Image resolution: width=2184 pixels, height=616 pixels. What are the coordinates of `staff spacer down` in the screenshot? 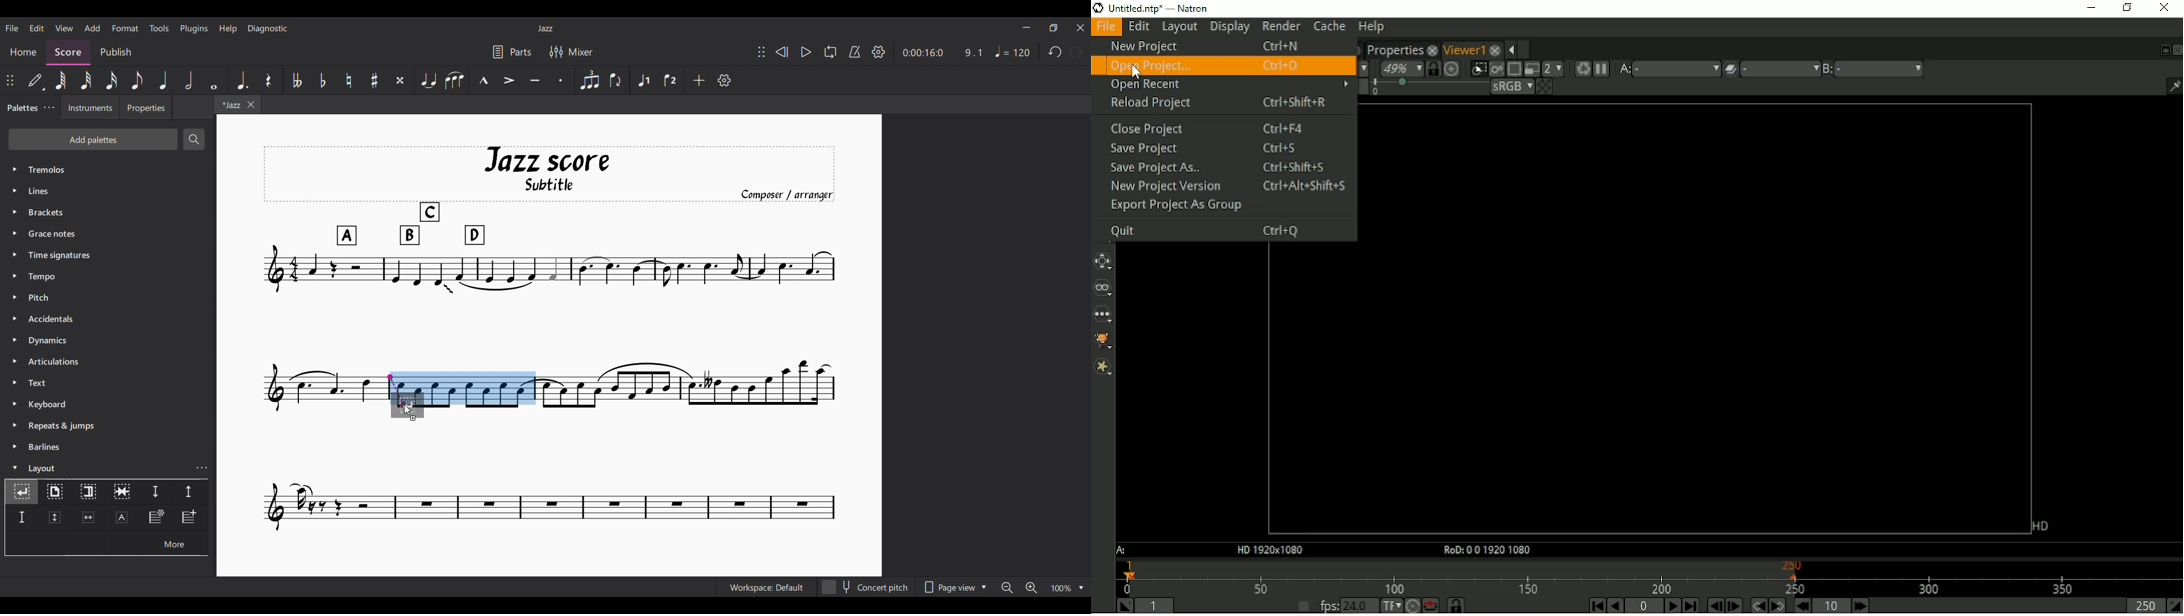 It's located at (155, 492).